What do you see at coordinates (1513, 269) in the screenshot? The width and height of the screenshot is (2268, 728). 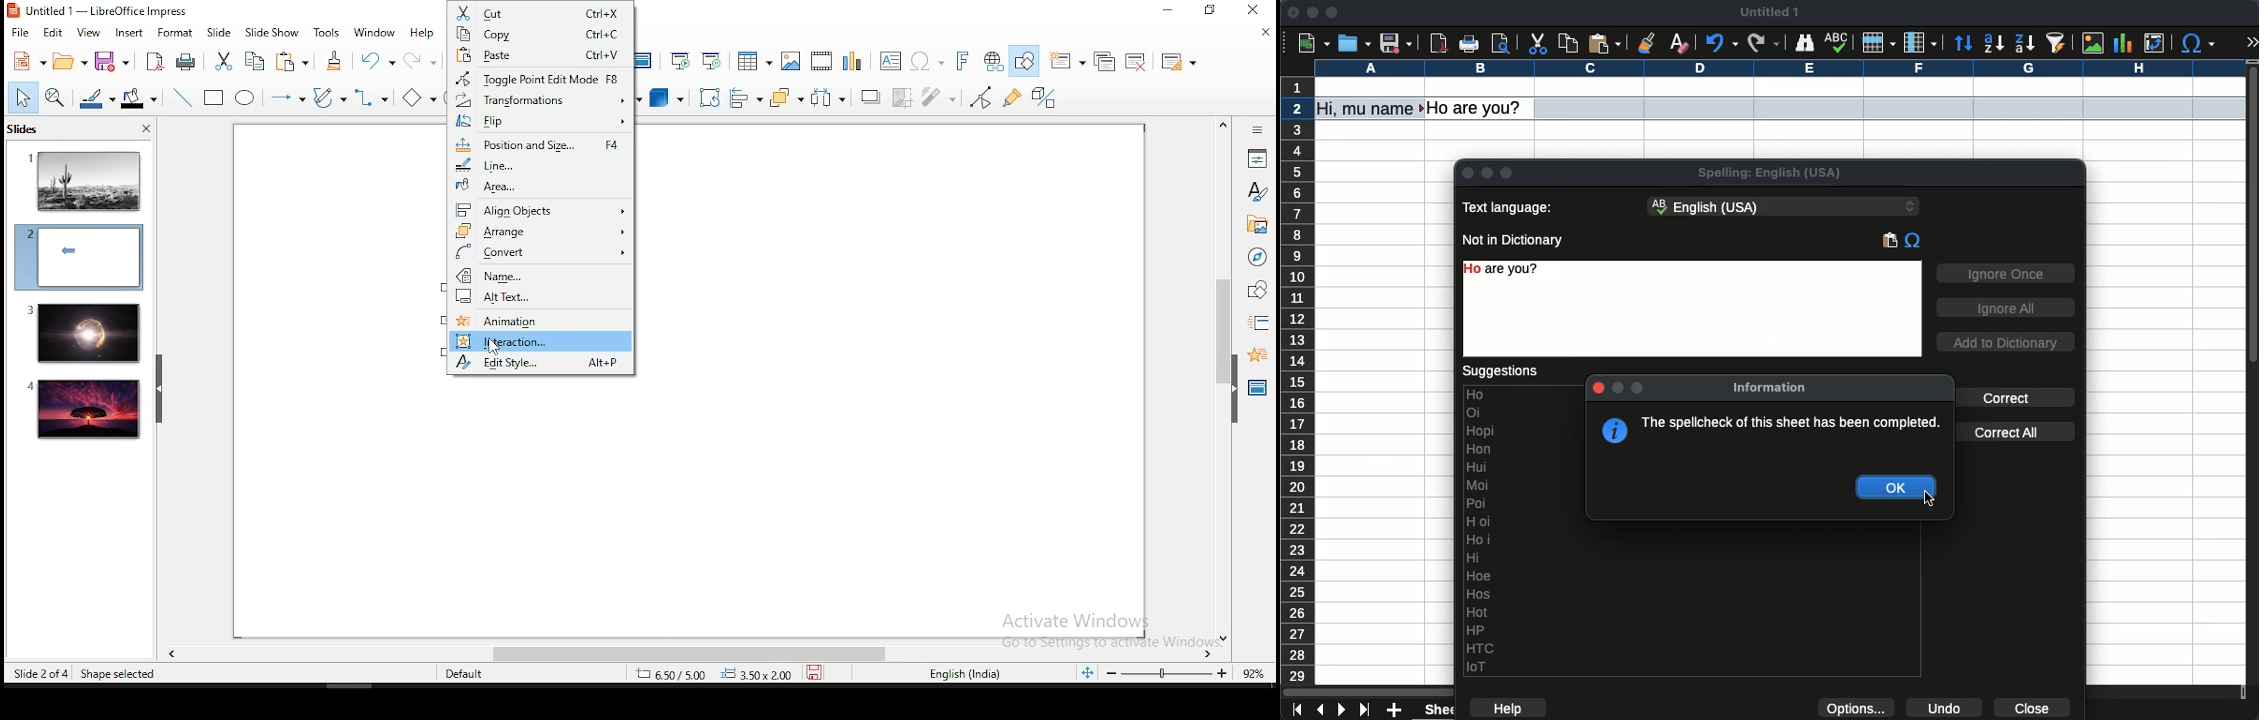 I see `Ho are you? - error text` at bounding box center [1513, 269].